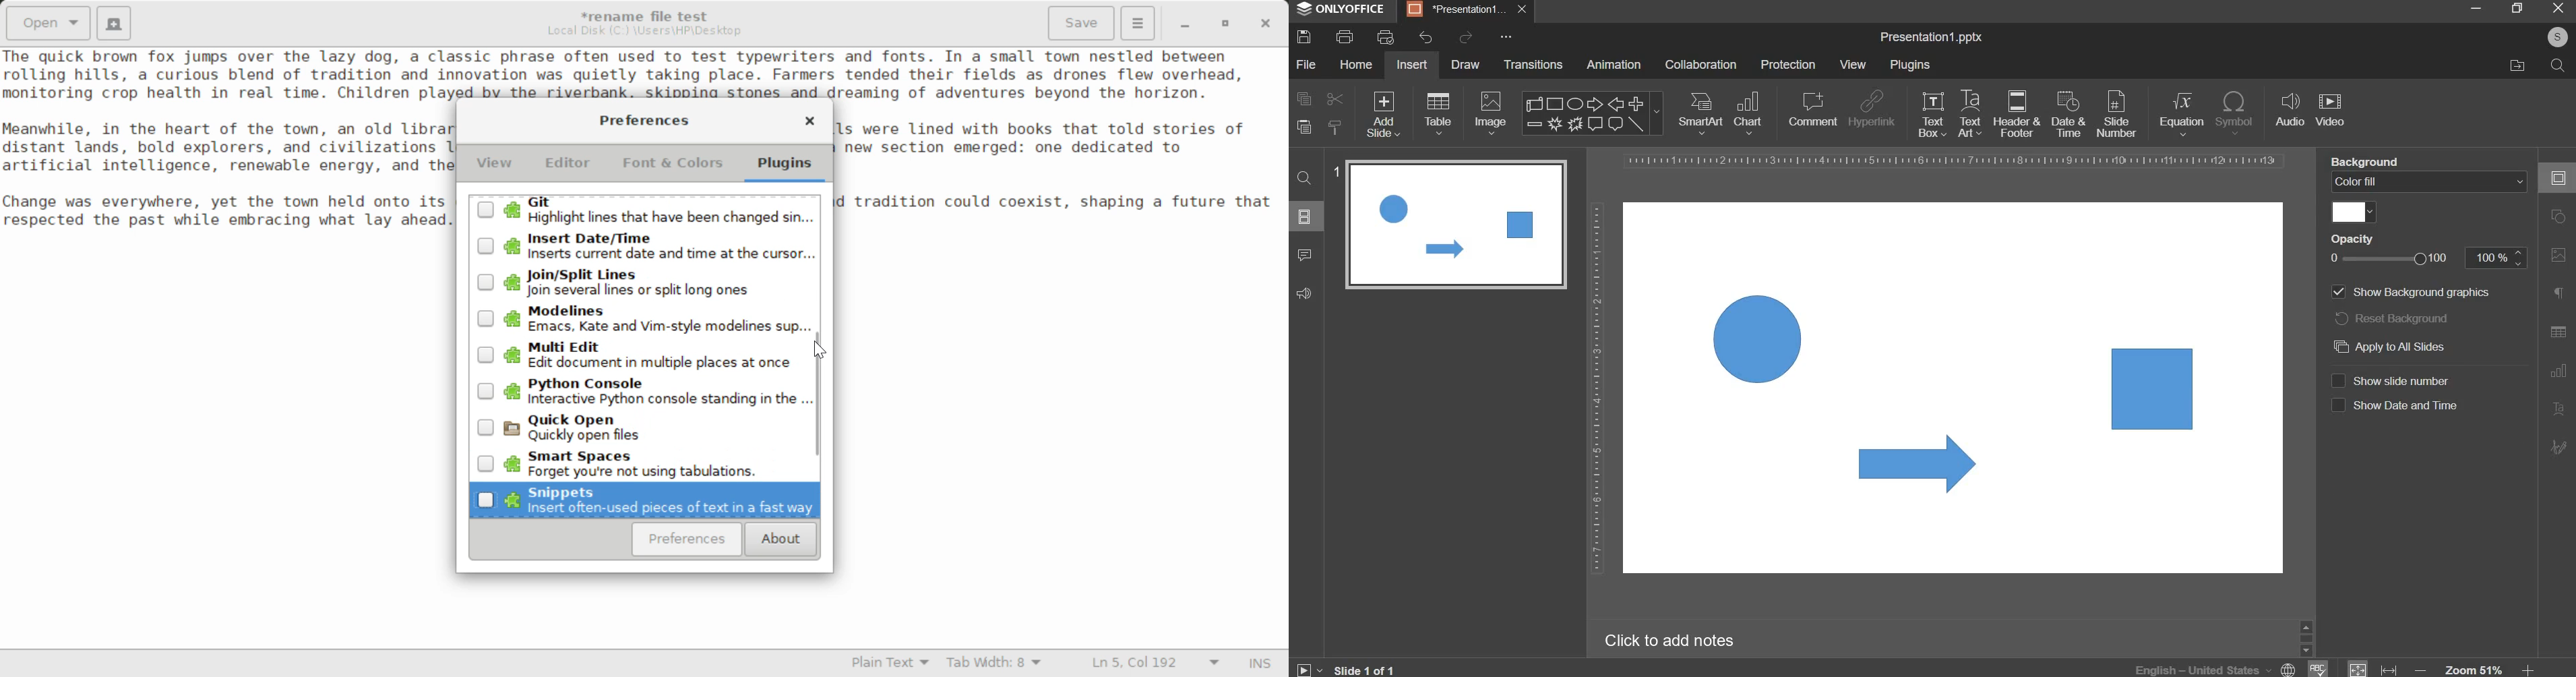  Describe the element at coordinates (1341, 9) in the screenshot. I see `* ONLYOFFICE` at that location.